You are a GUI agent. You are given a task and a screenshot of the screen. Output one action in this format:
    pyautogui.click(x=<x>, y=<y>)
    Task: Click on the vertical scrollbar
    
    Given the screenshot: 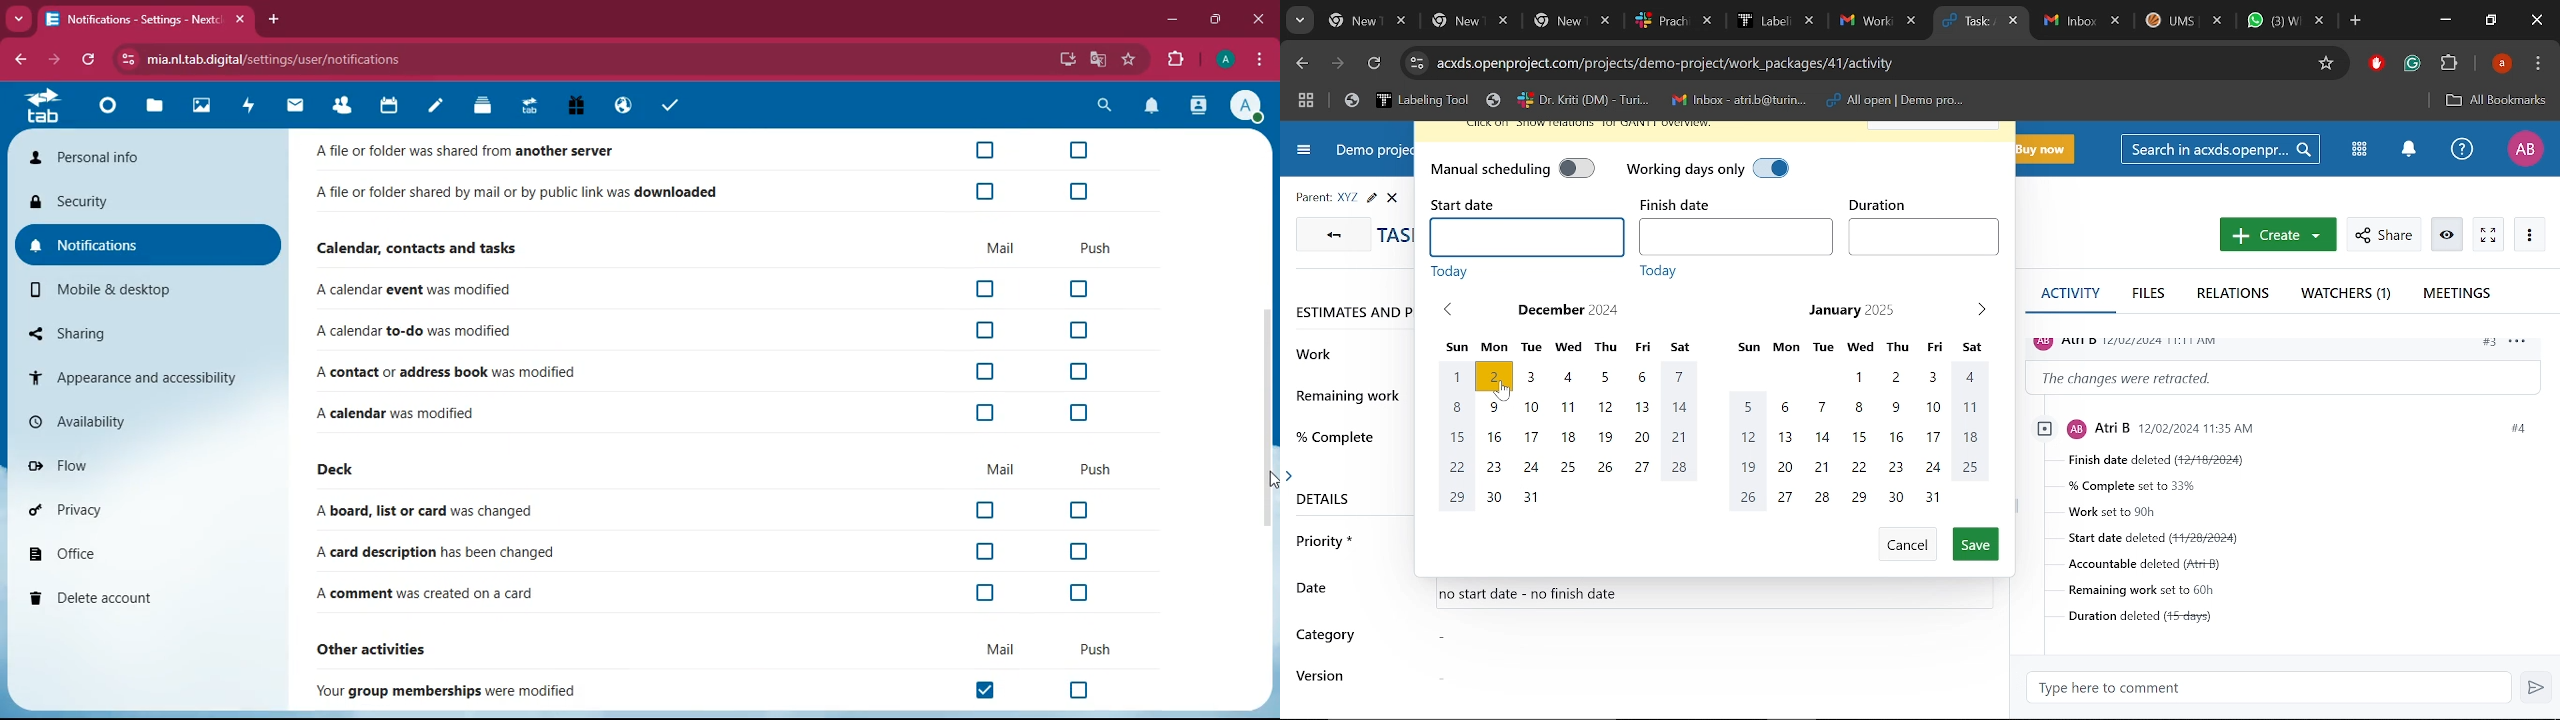 What is the action you would take?
    pyautogui.click(x=1269, y=416)
    